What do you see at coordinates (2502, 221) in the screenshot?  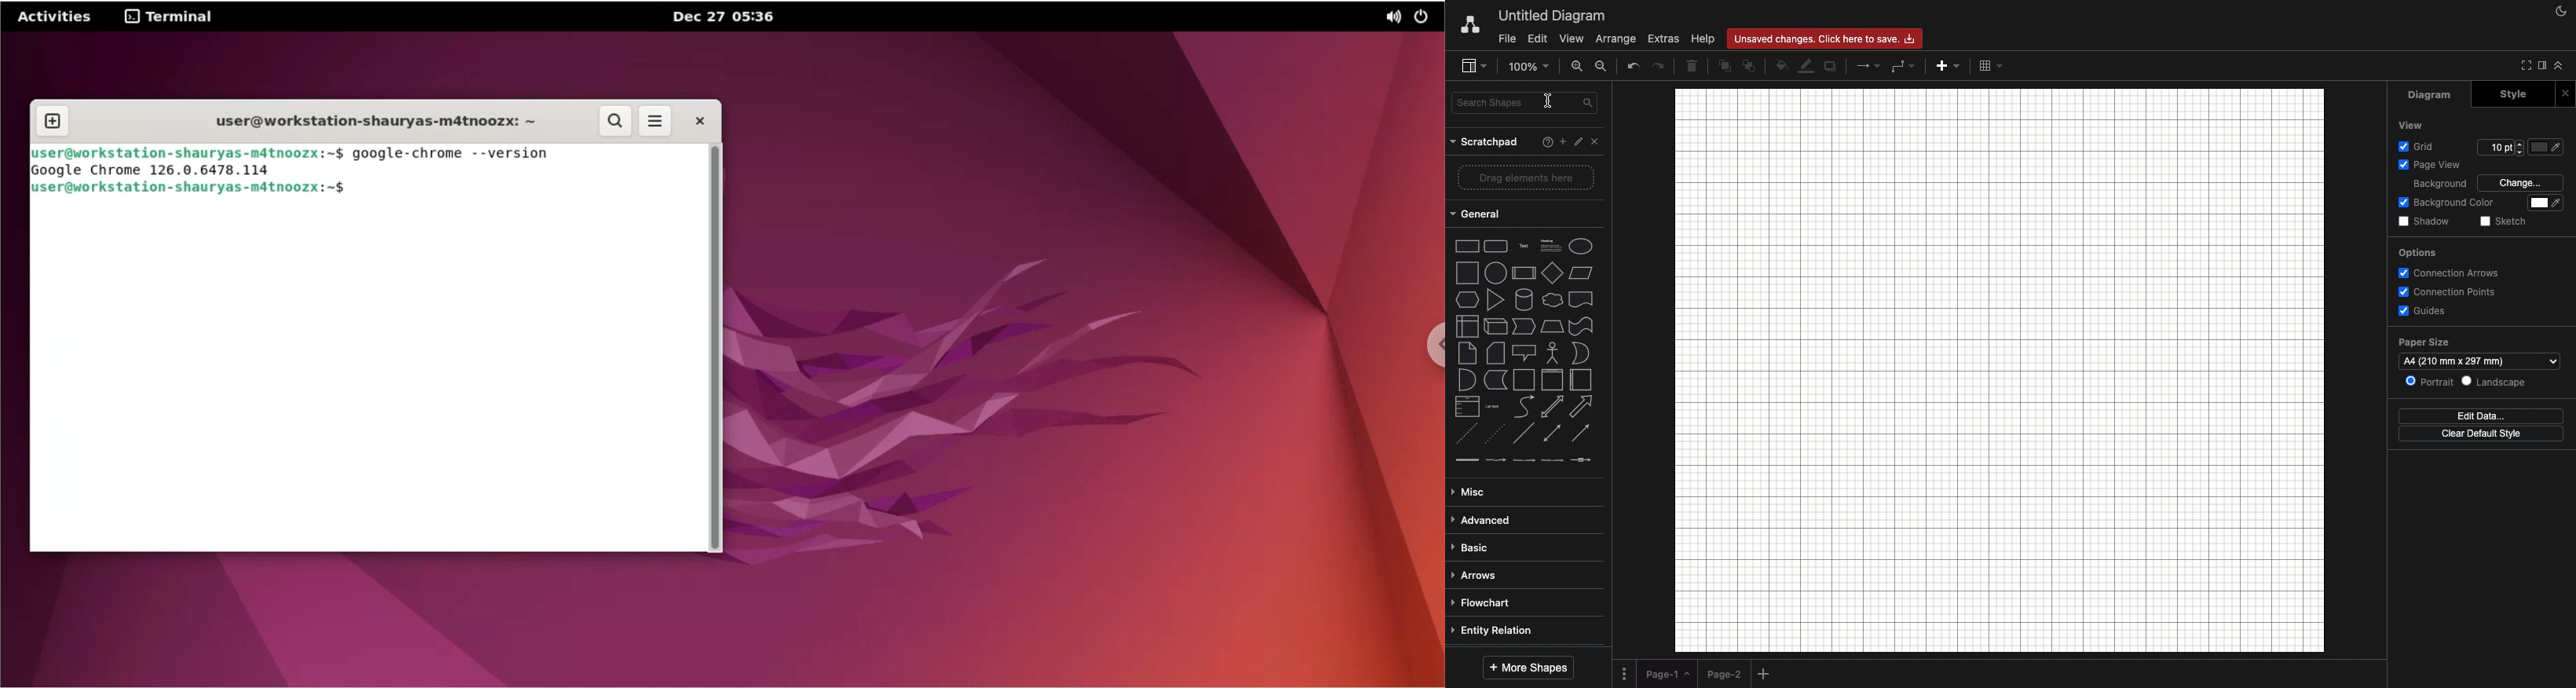 I see `Sketch` at bounding box center [2502, 221].